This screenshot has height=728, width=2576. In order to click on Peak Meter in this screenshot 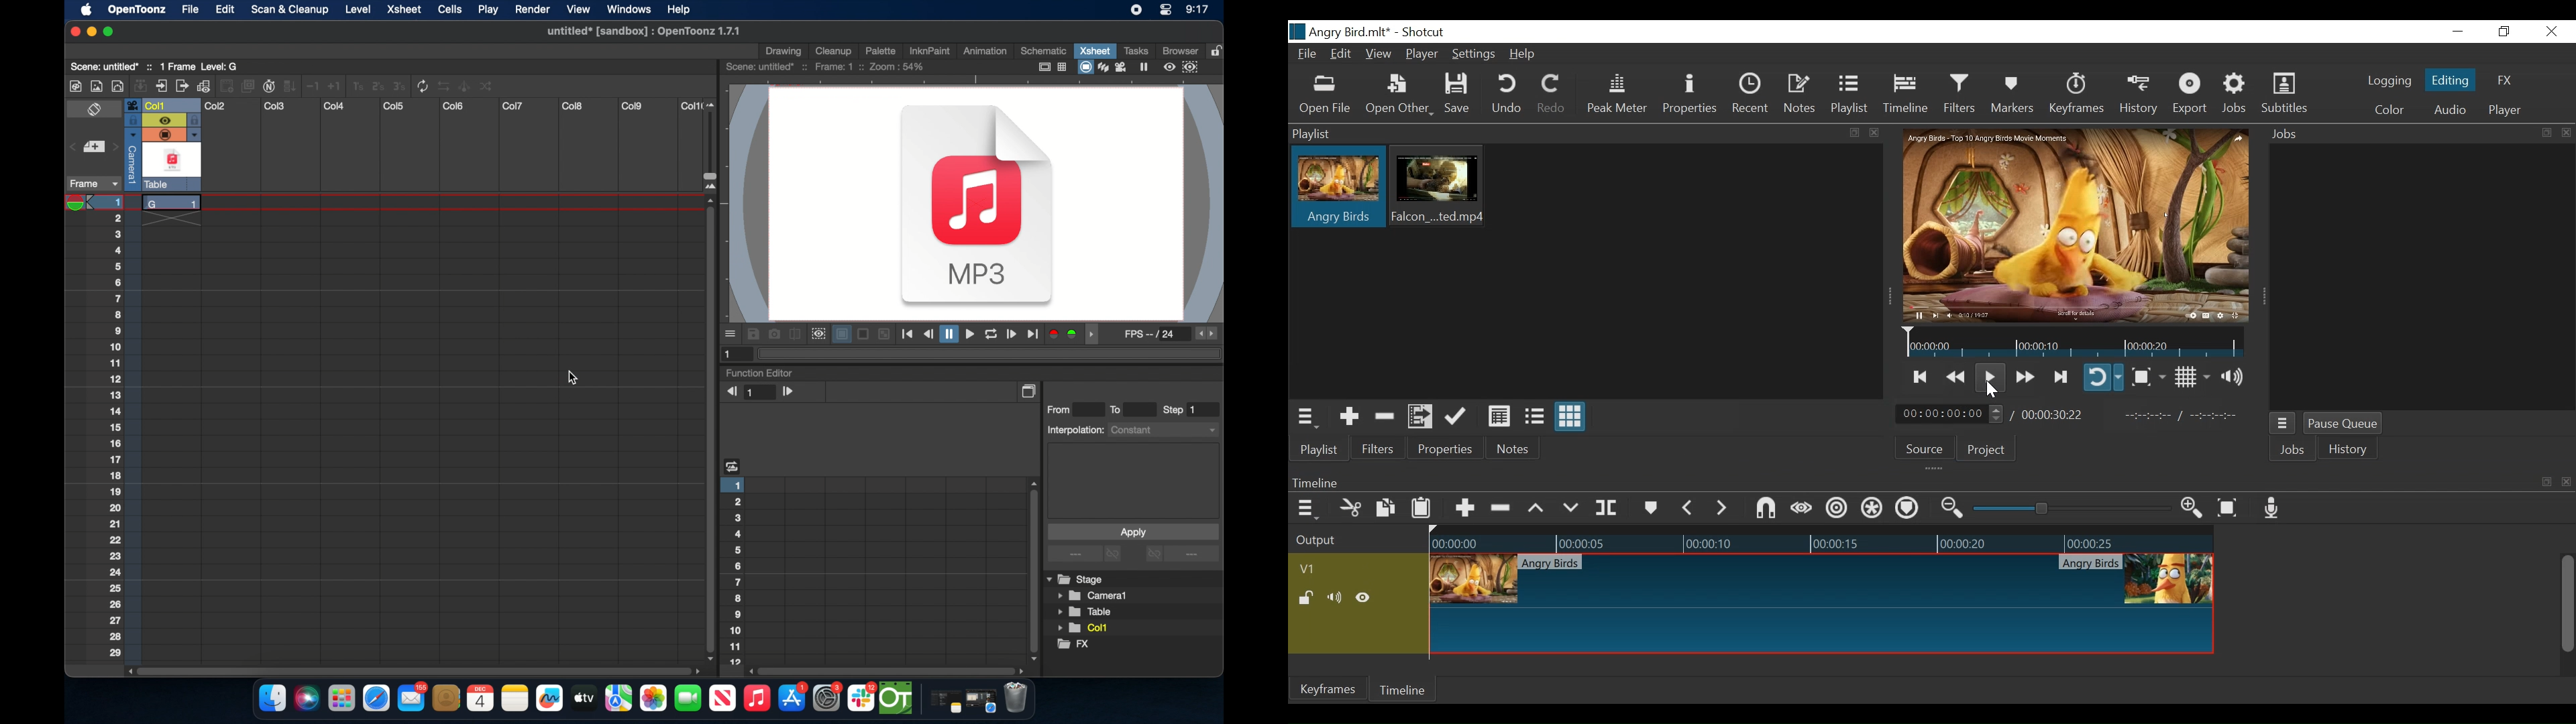, I will do `click(1617, 96)`.